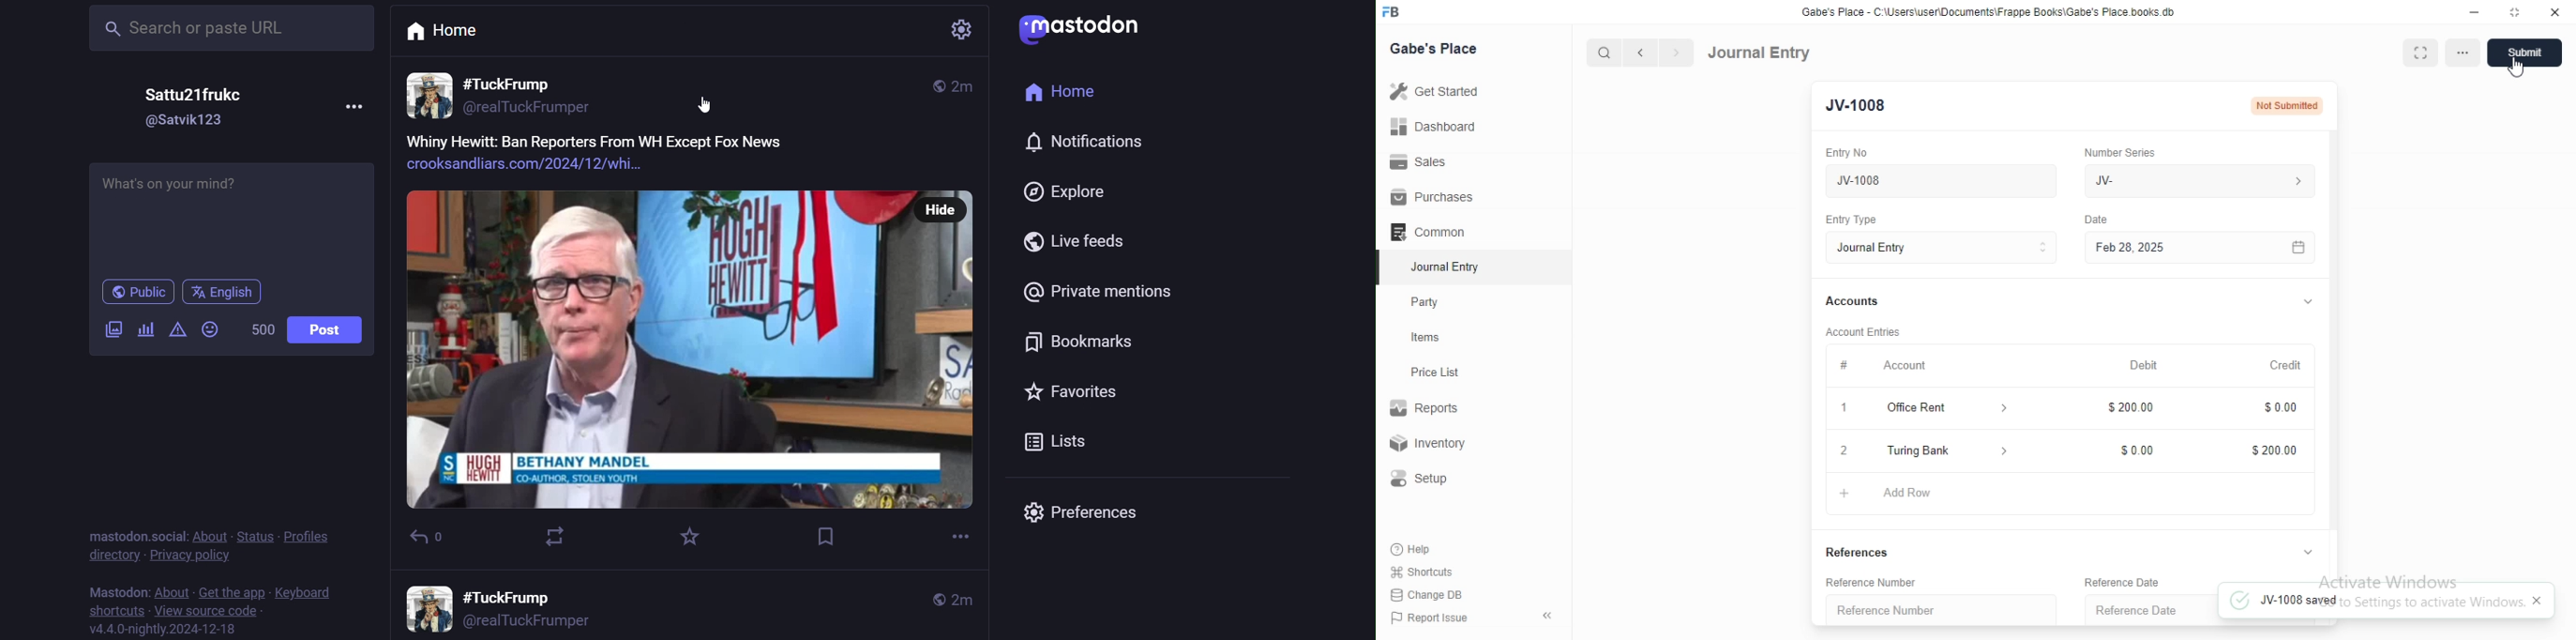  I want to click on + AddRow, so click(2061, 492).